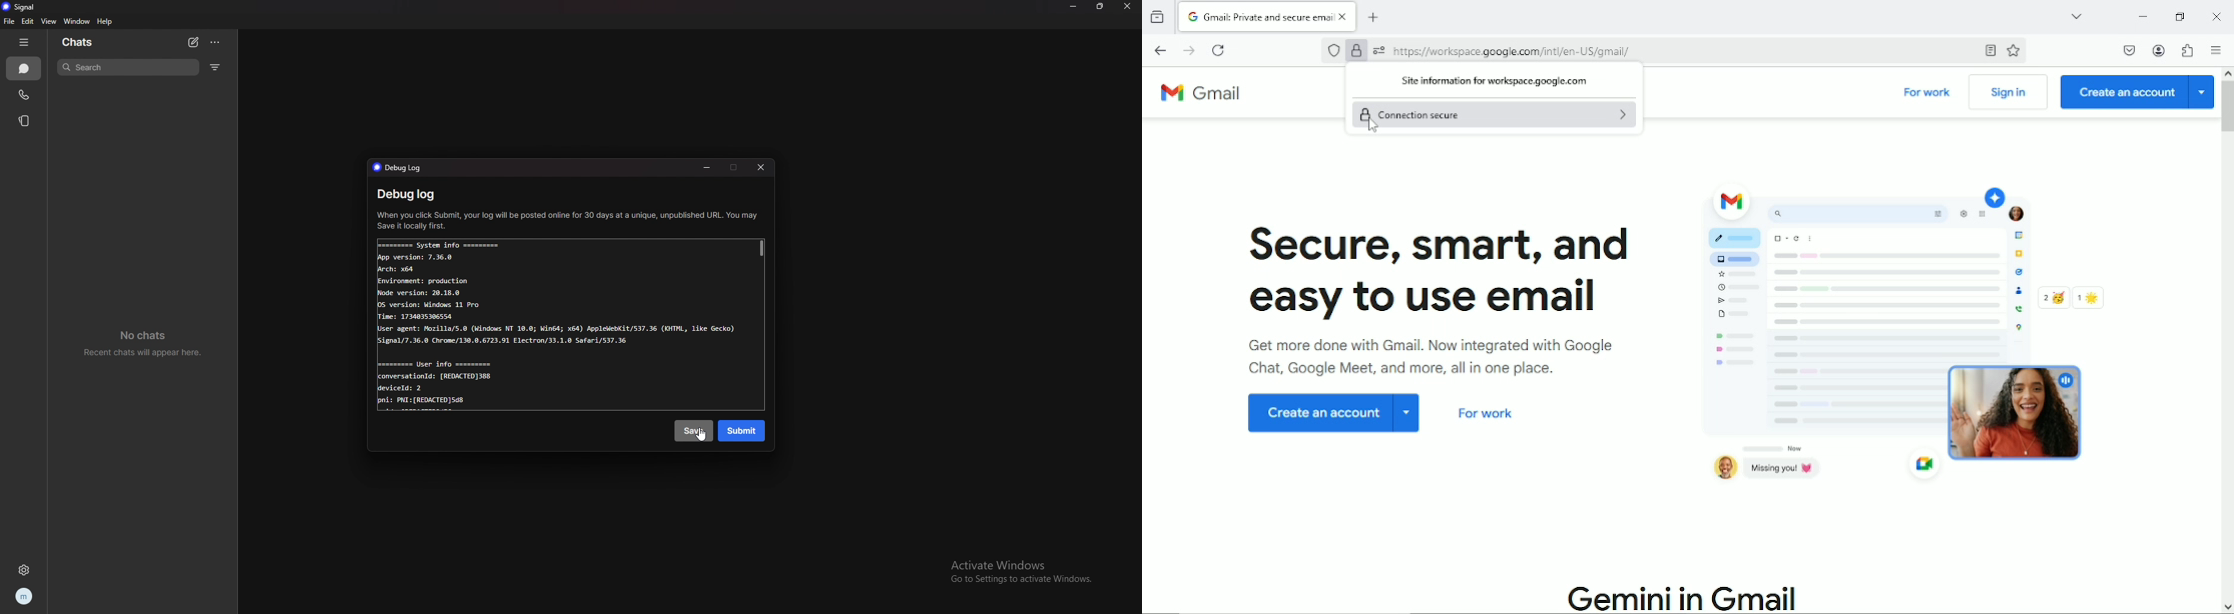 The height and width of the screenshot is (616, 2240). What do you see at coordinates (216, 67) in the screenshot?
I see `filter` at bounding box center [216, 67].